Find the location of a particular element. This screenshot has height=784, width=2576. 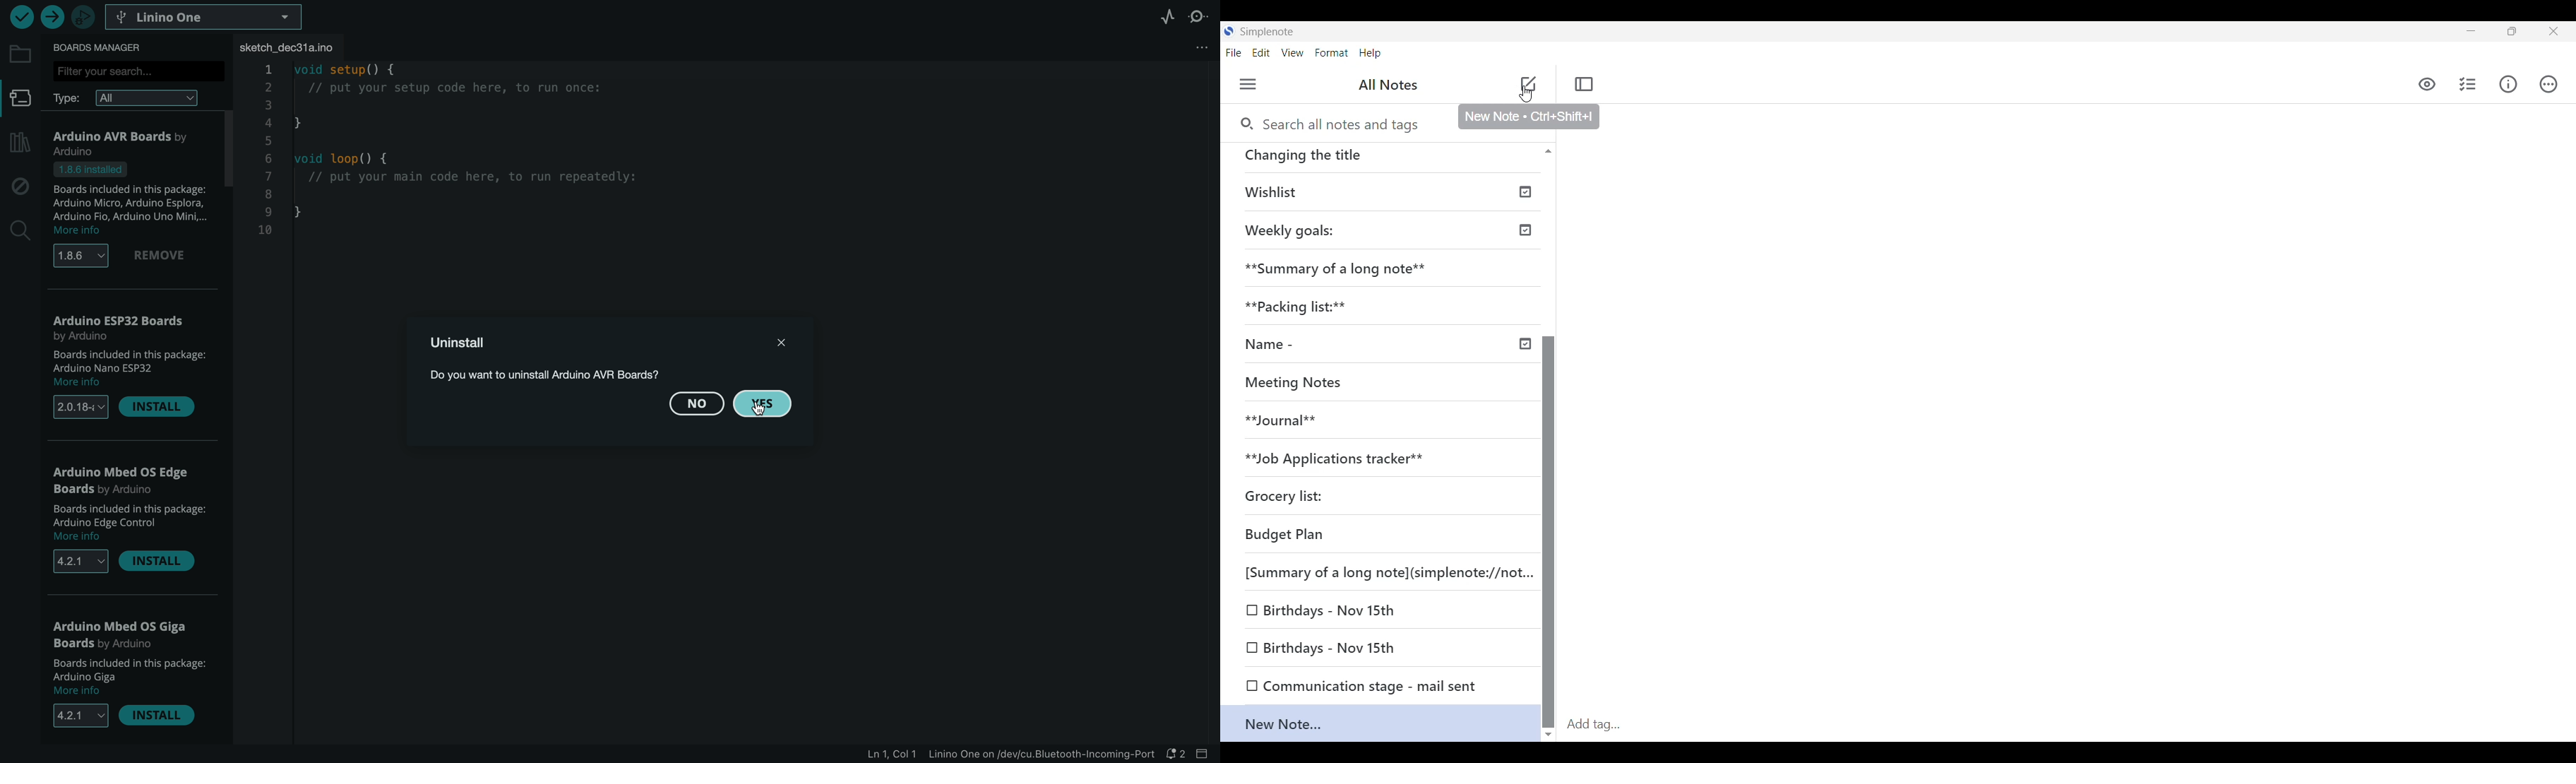

Click to add tag is located at coordinates (2069, 725).